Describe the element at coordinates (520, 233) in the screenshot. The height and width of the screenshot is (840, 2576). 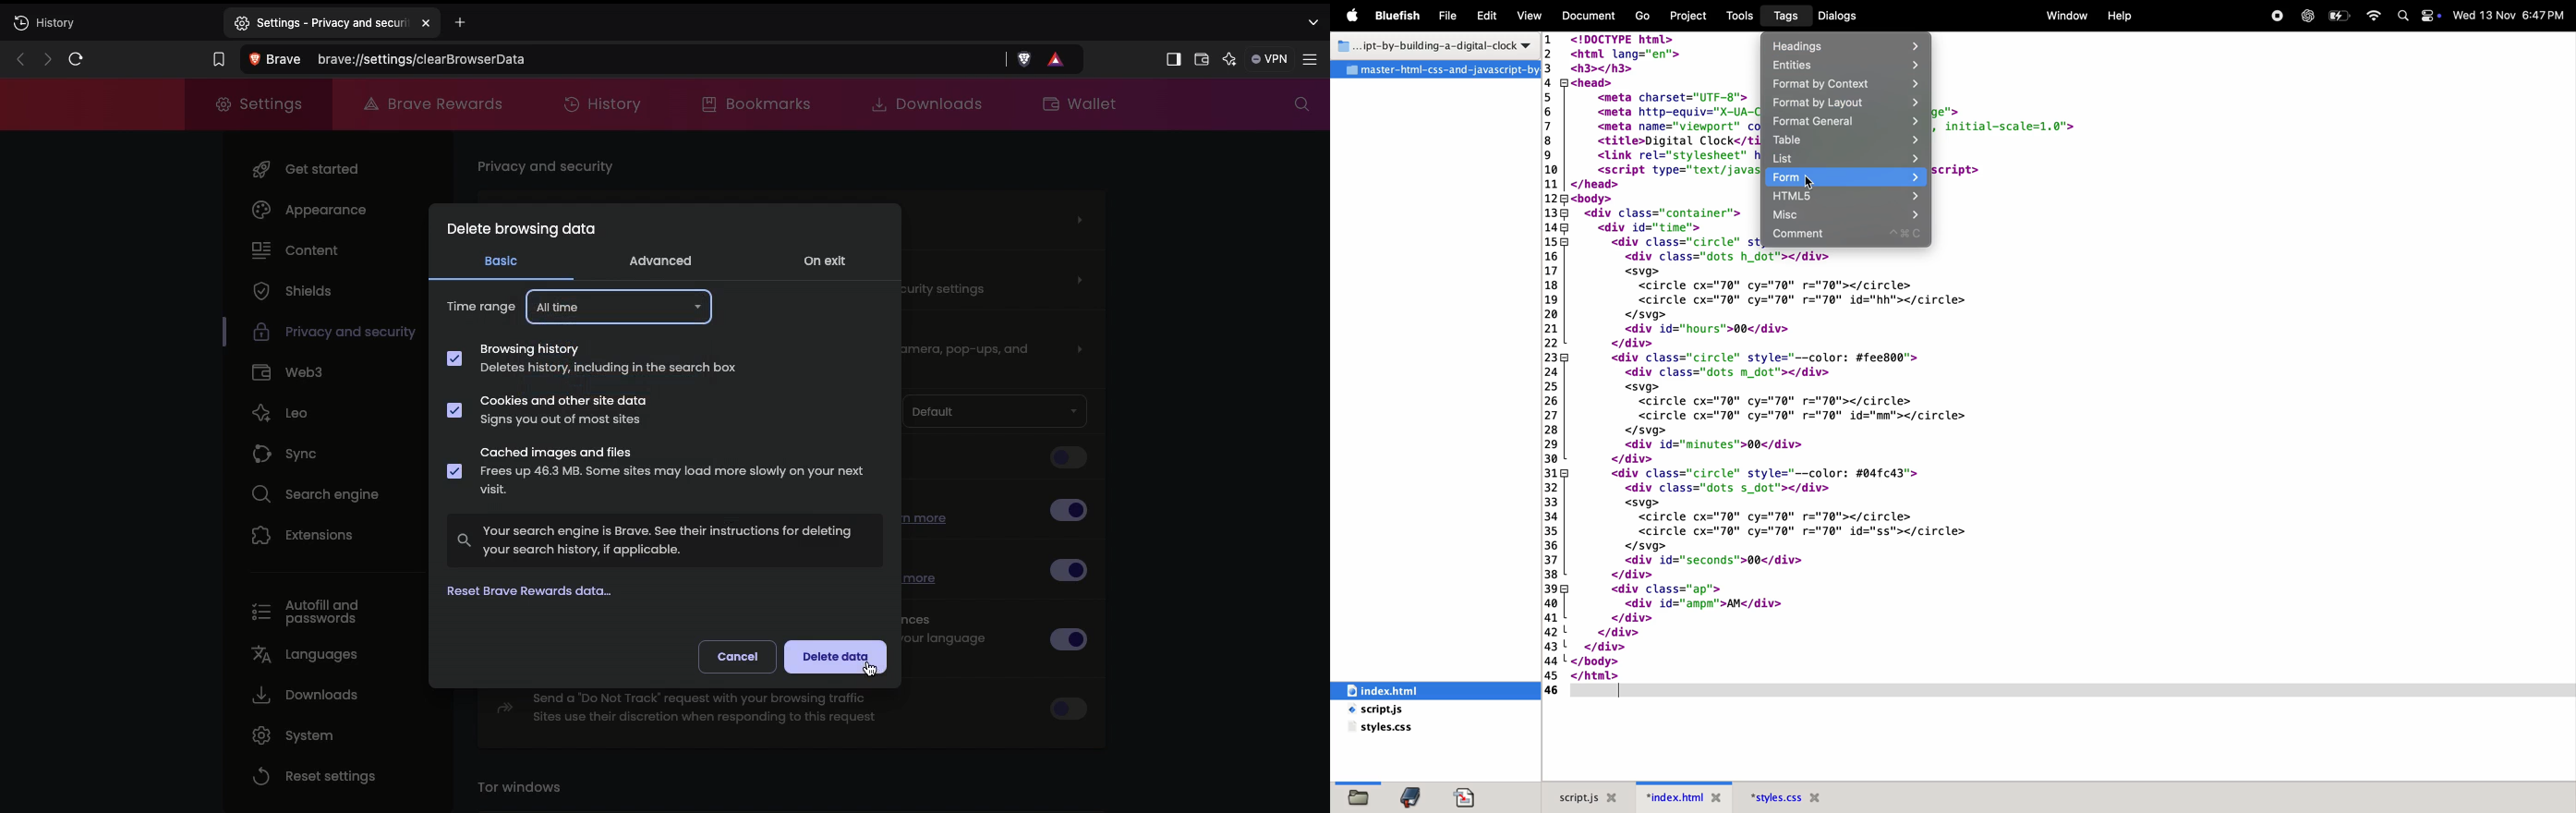
I see `Delete browsing data` at that location.